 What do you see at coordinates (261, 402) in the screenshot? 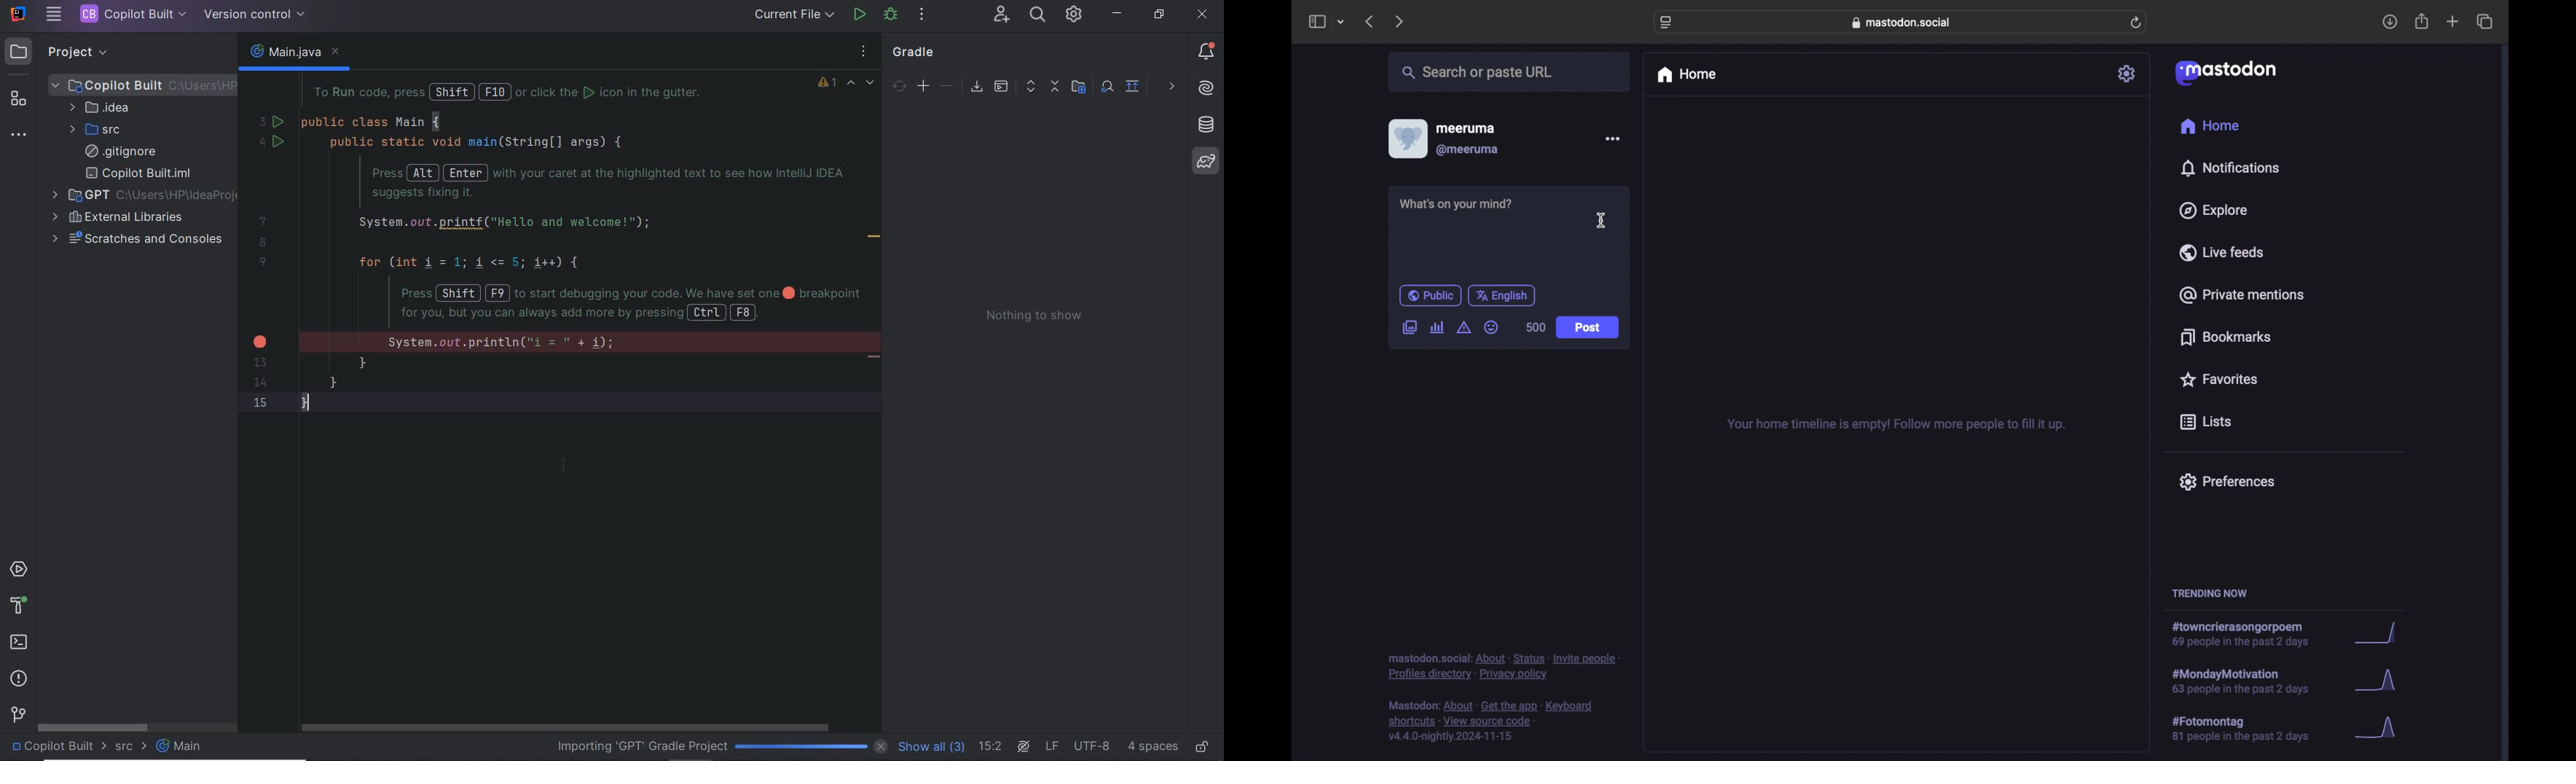
I see `15` at bounding box center [261, 402].